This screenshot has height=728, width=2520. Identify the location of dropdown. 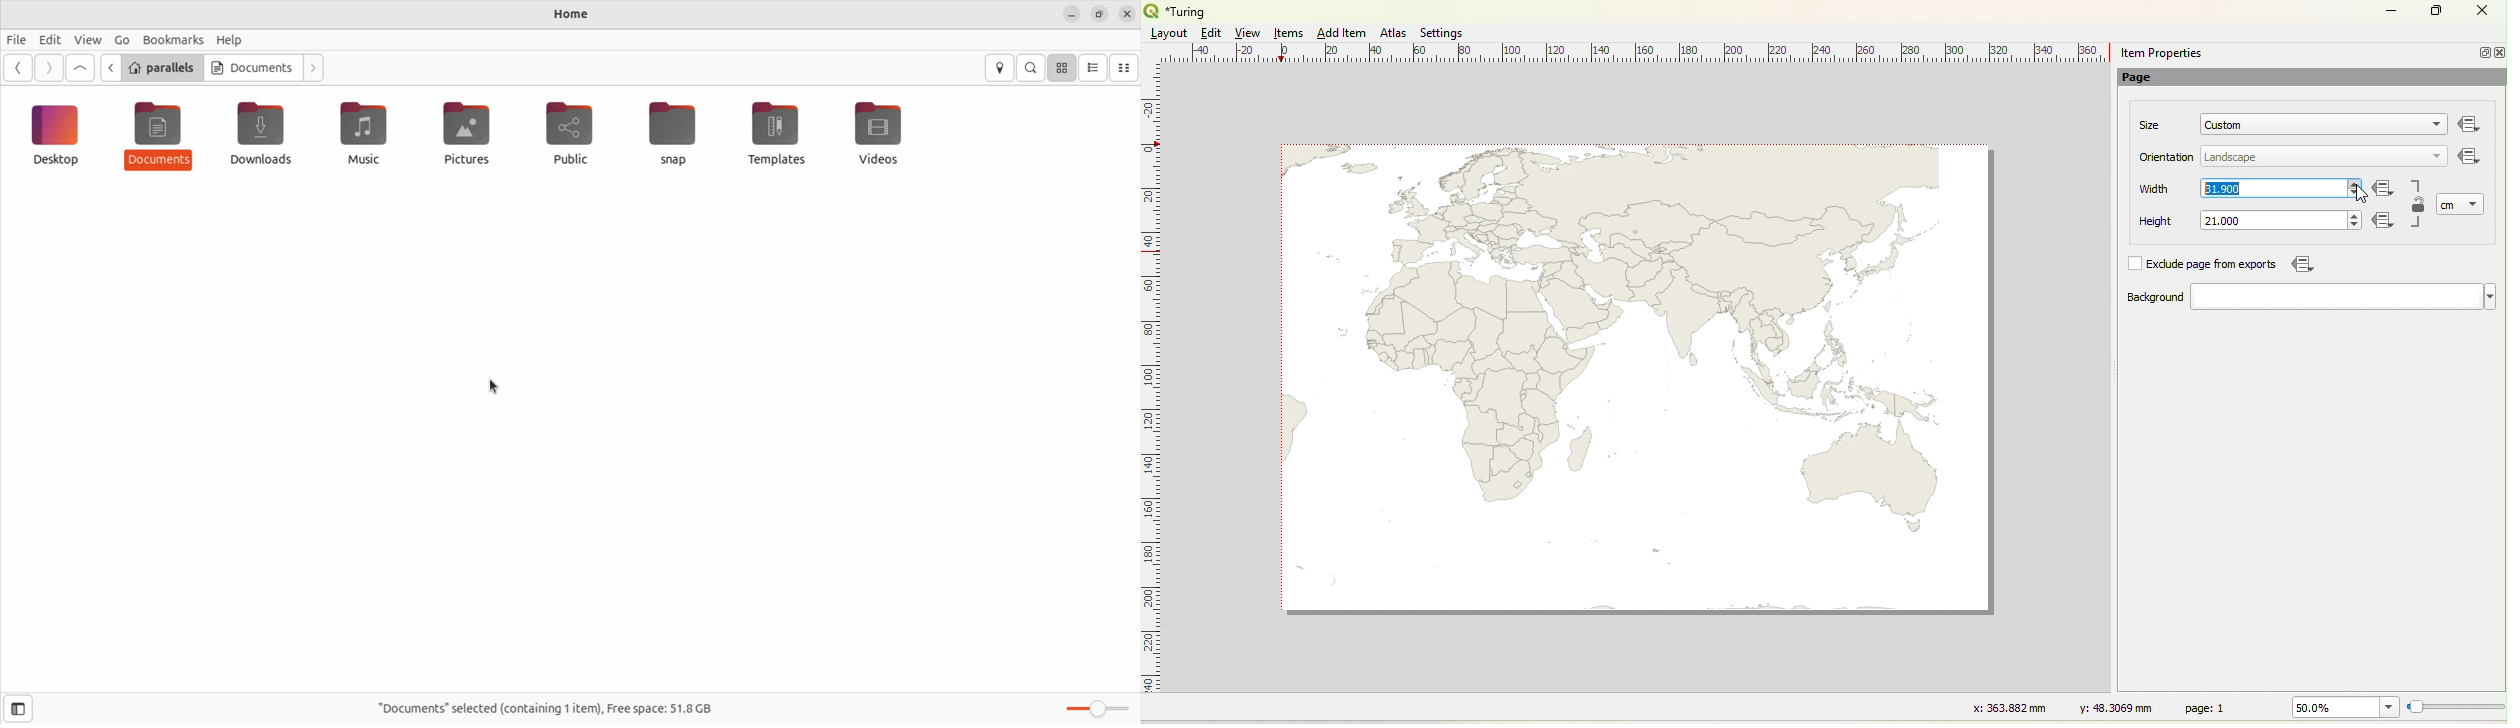
(2437, 155).